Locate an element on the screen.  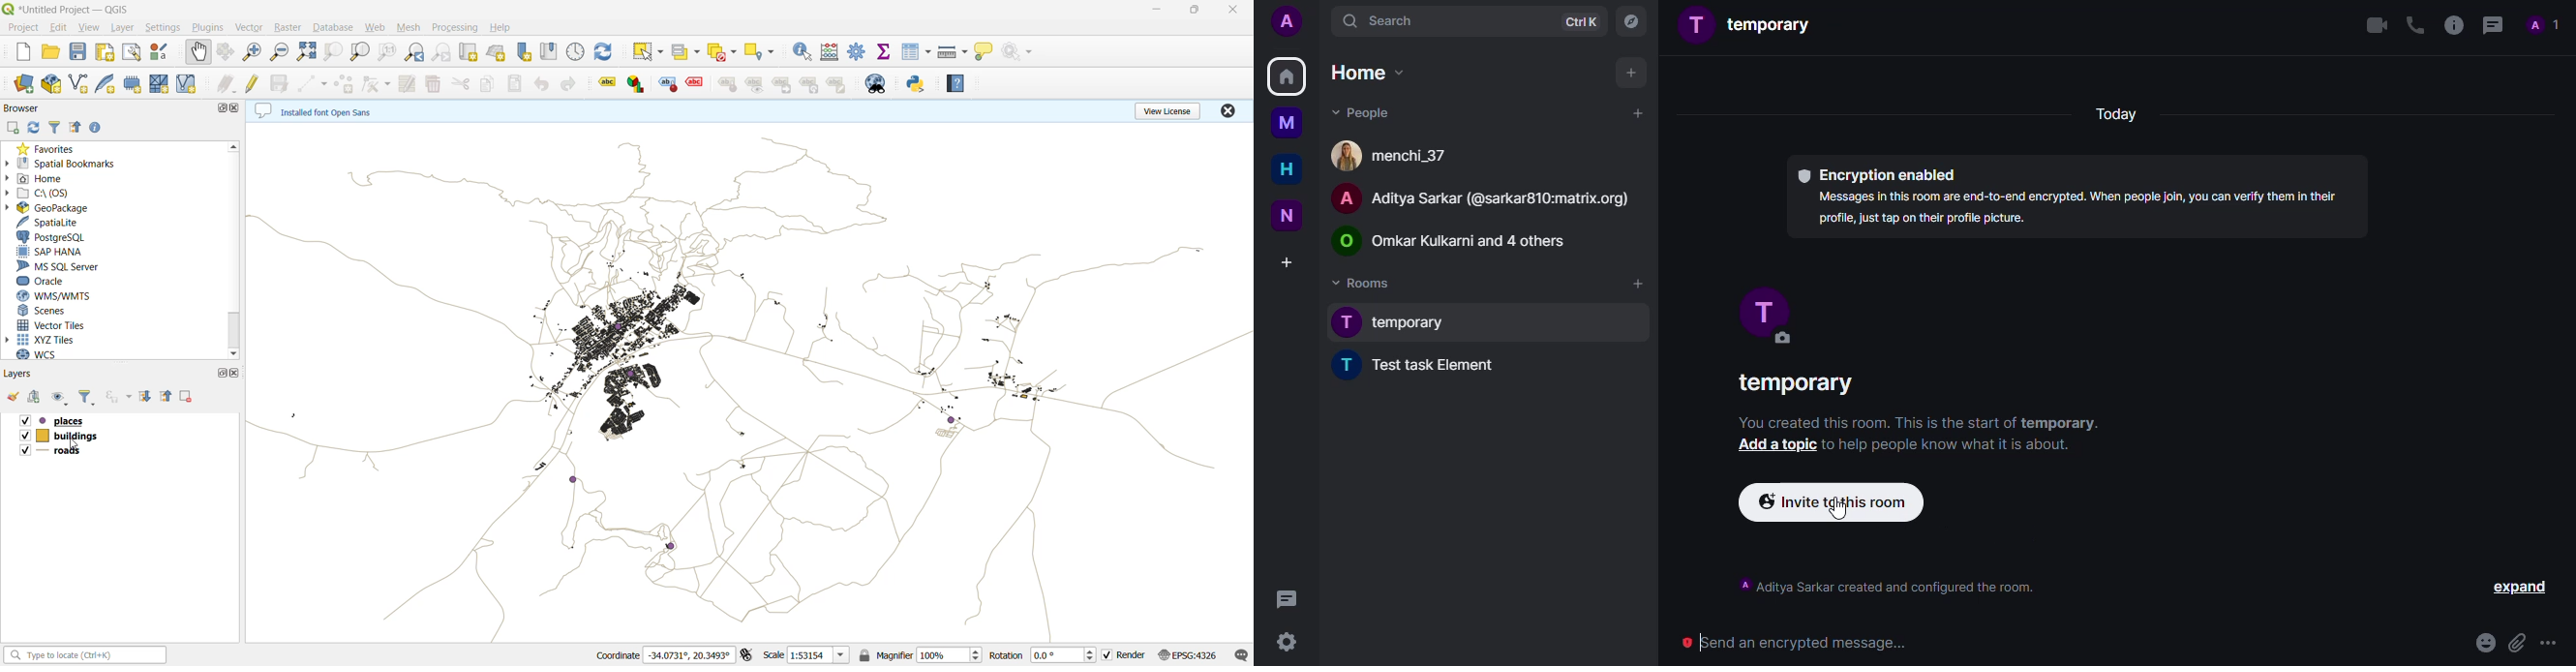
threads is located at coordinates (2491, 25).